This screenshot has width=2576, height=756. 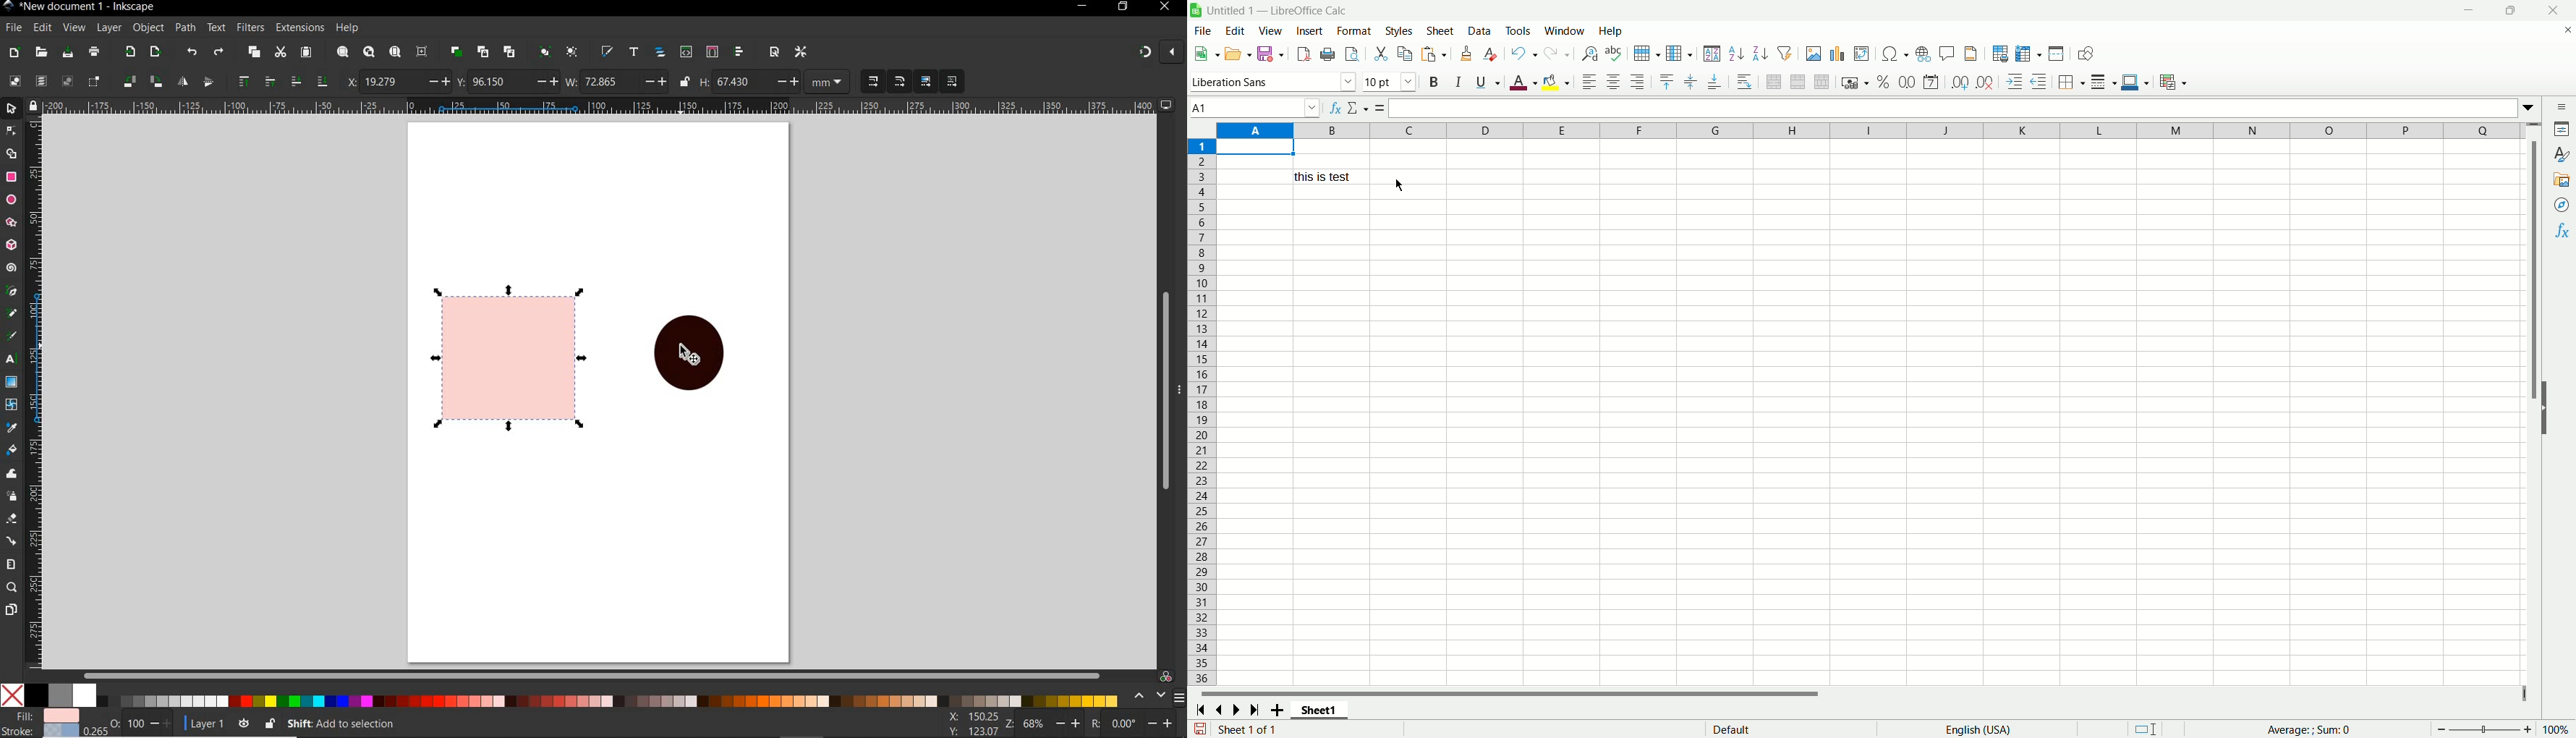 I want to click on unmerge, so click(x=1822, y=82).